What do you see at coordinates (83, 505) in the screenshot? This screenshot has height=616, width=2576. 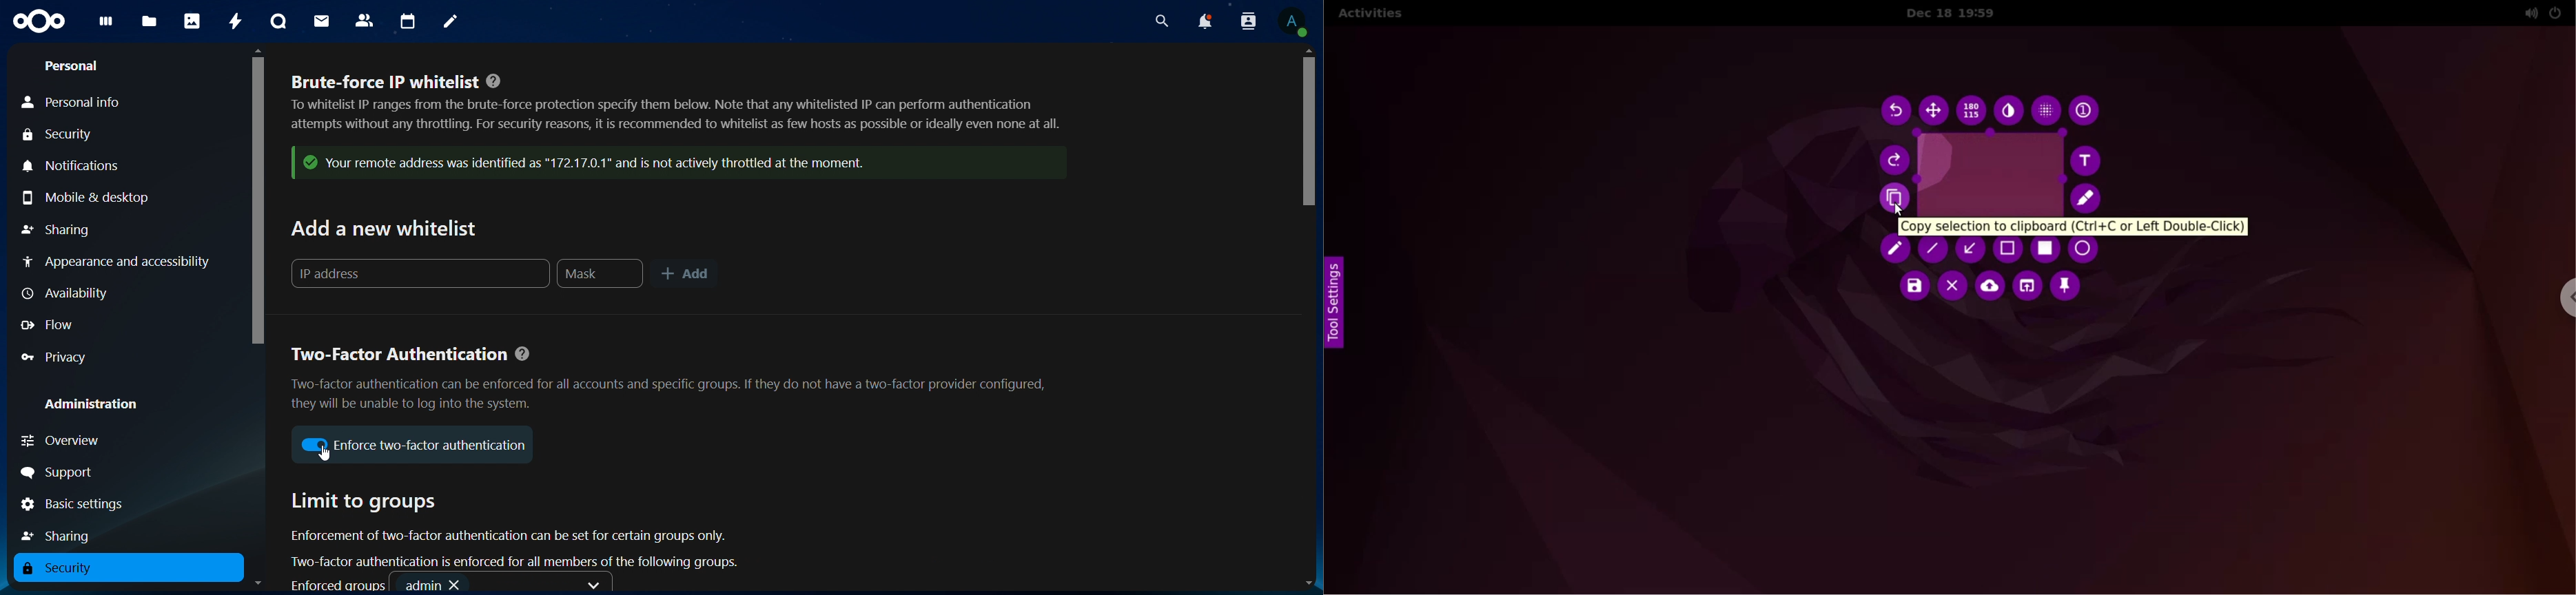 I see `basic settings` at bounding box center [83, 505].